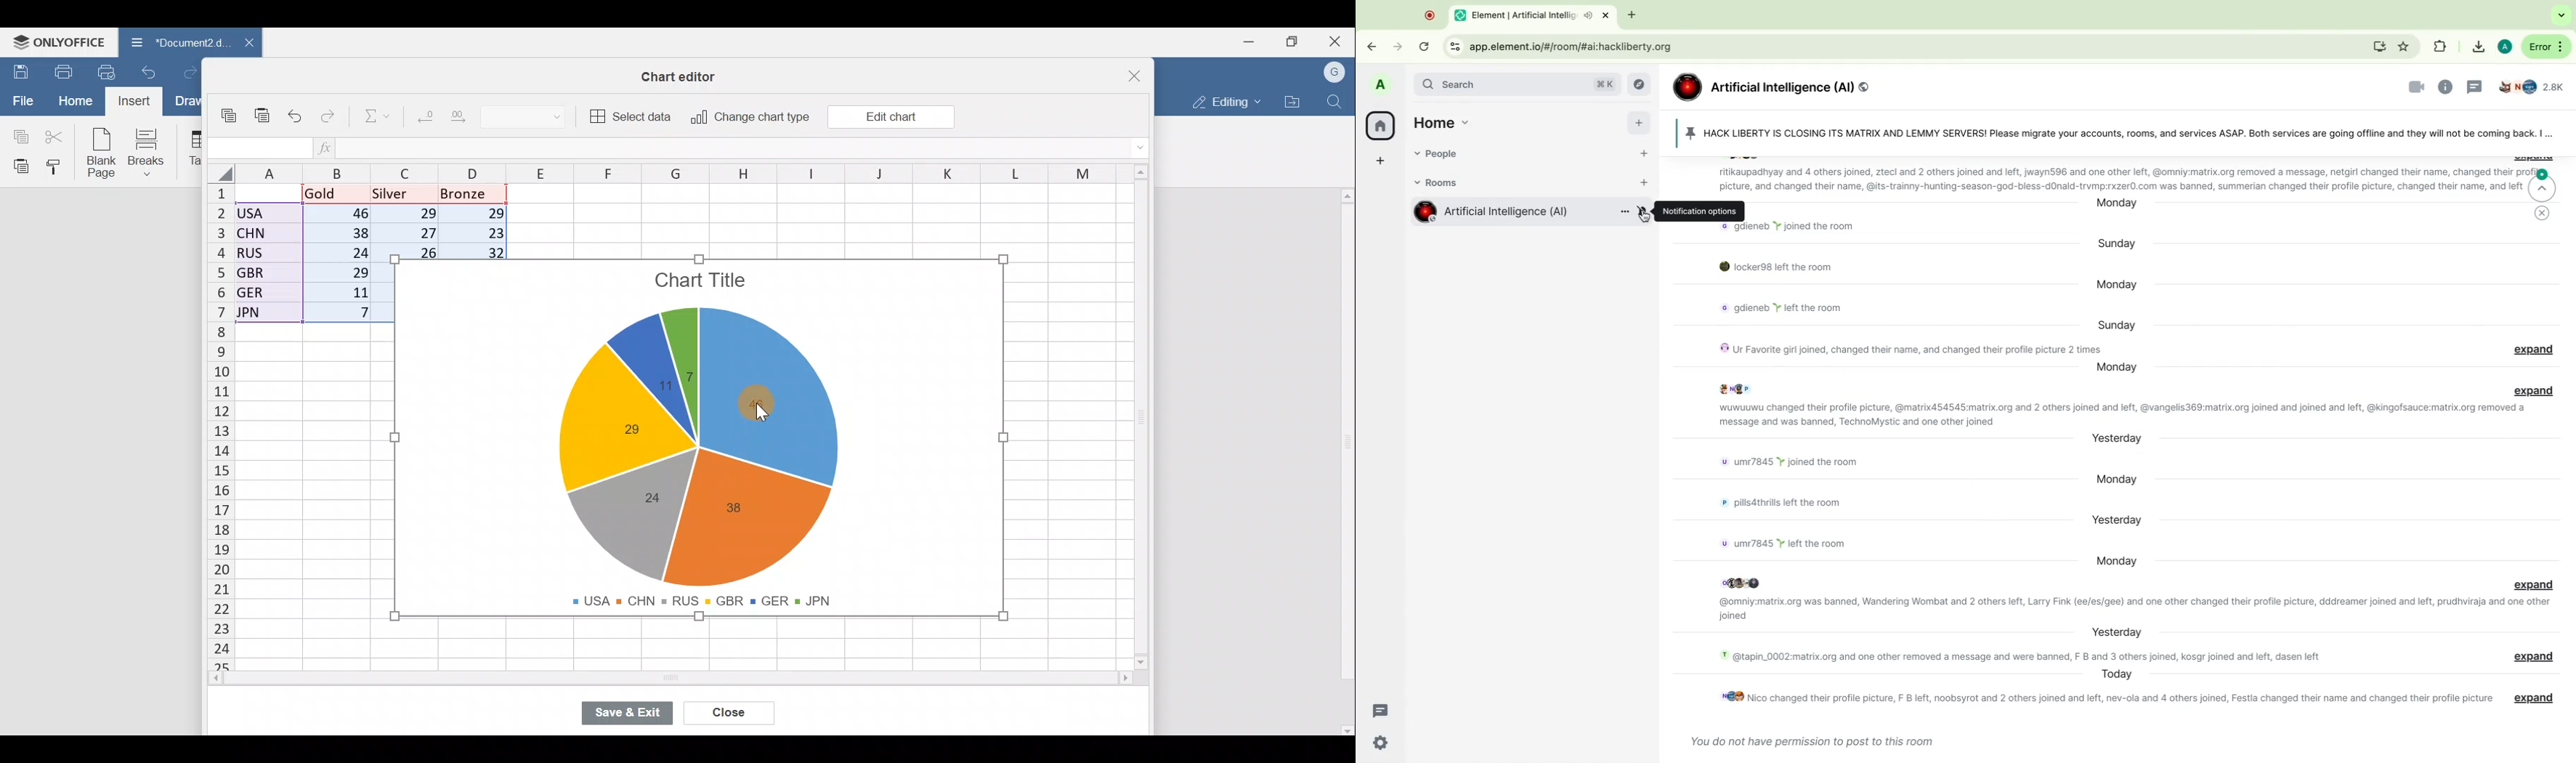 The image size is (2576, 784). What do you see at coordinates (2115, 560) in the screenshot?
I see `day` at bounding box center [2115, 560].